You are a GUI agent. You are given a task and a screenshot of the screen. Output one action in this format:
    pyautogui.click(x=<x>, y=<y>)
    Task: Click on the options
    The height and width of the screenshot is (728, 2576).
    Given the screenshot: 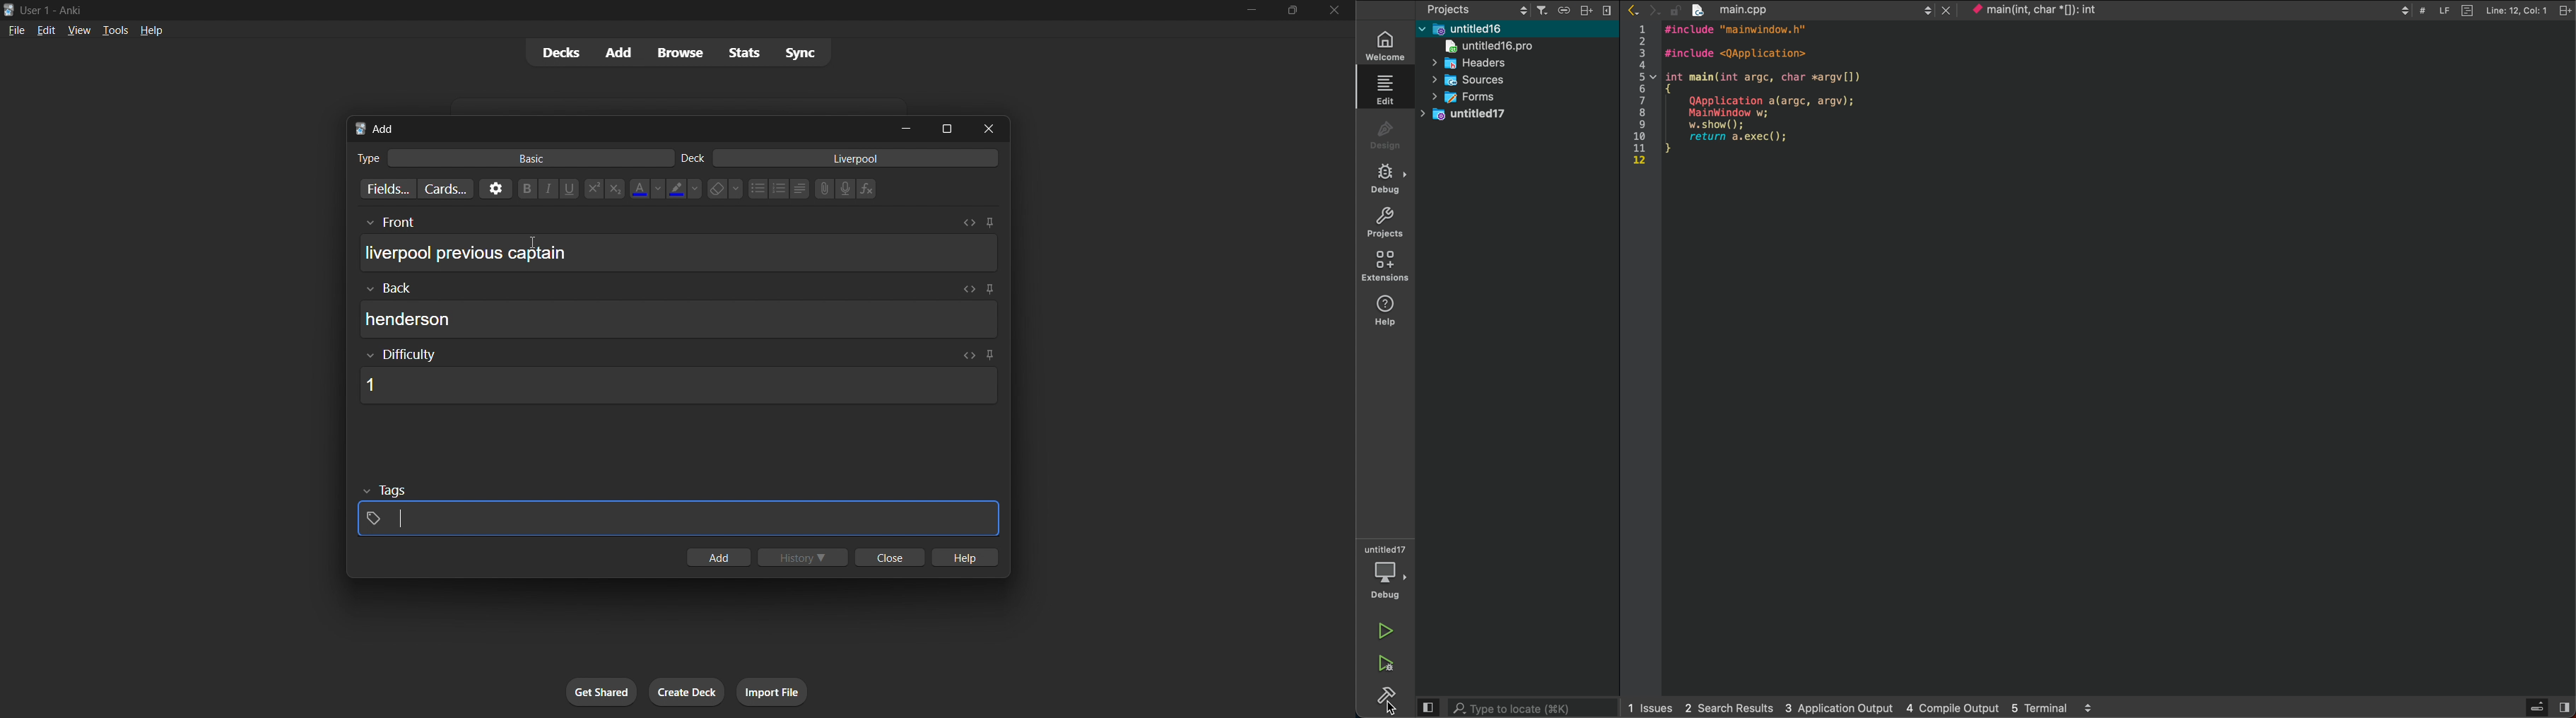 What is the action you would take?
    pyautogui.click(x=493, y=188)
    